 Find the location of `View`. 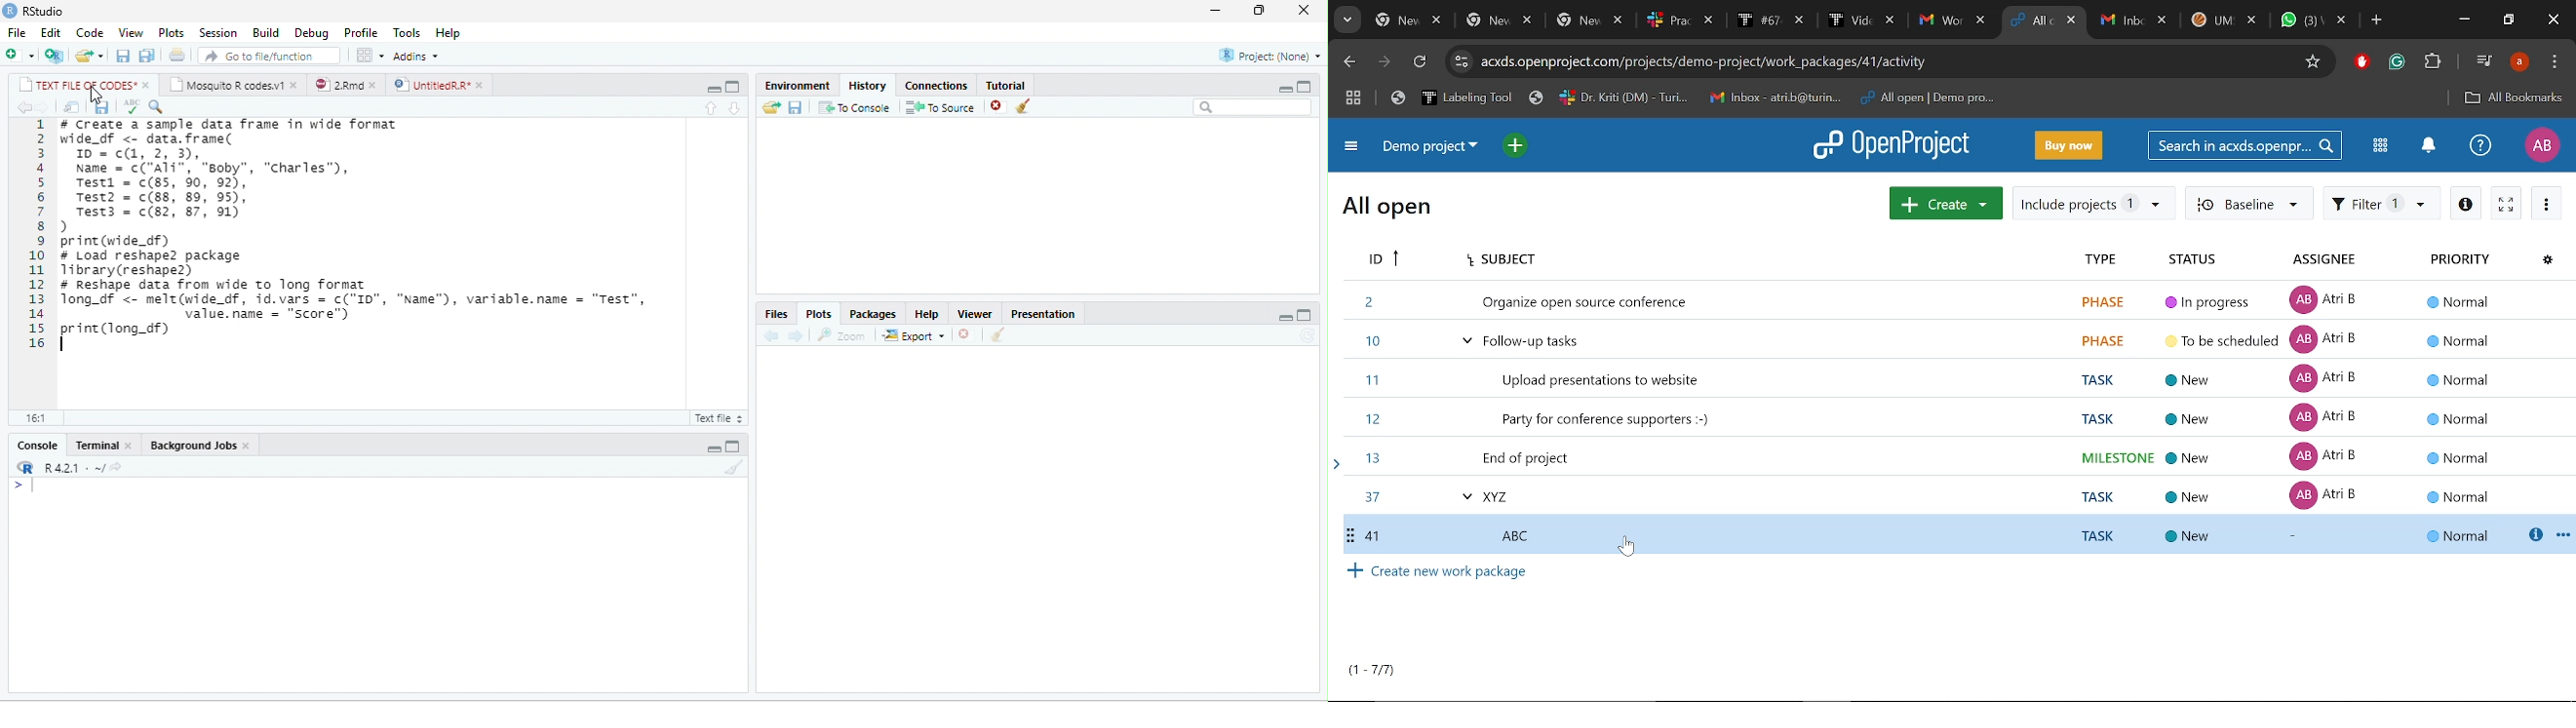

View is located at coordinates (131, 33).